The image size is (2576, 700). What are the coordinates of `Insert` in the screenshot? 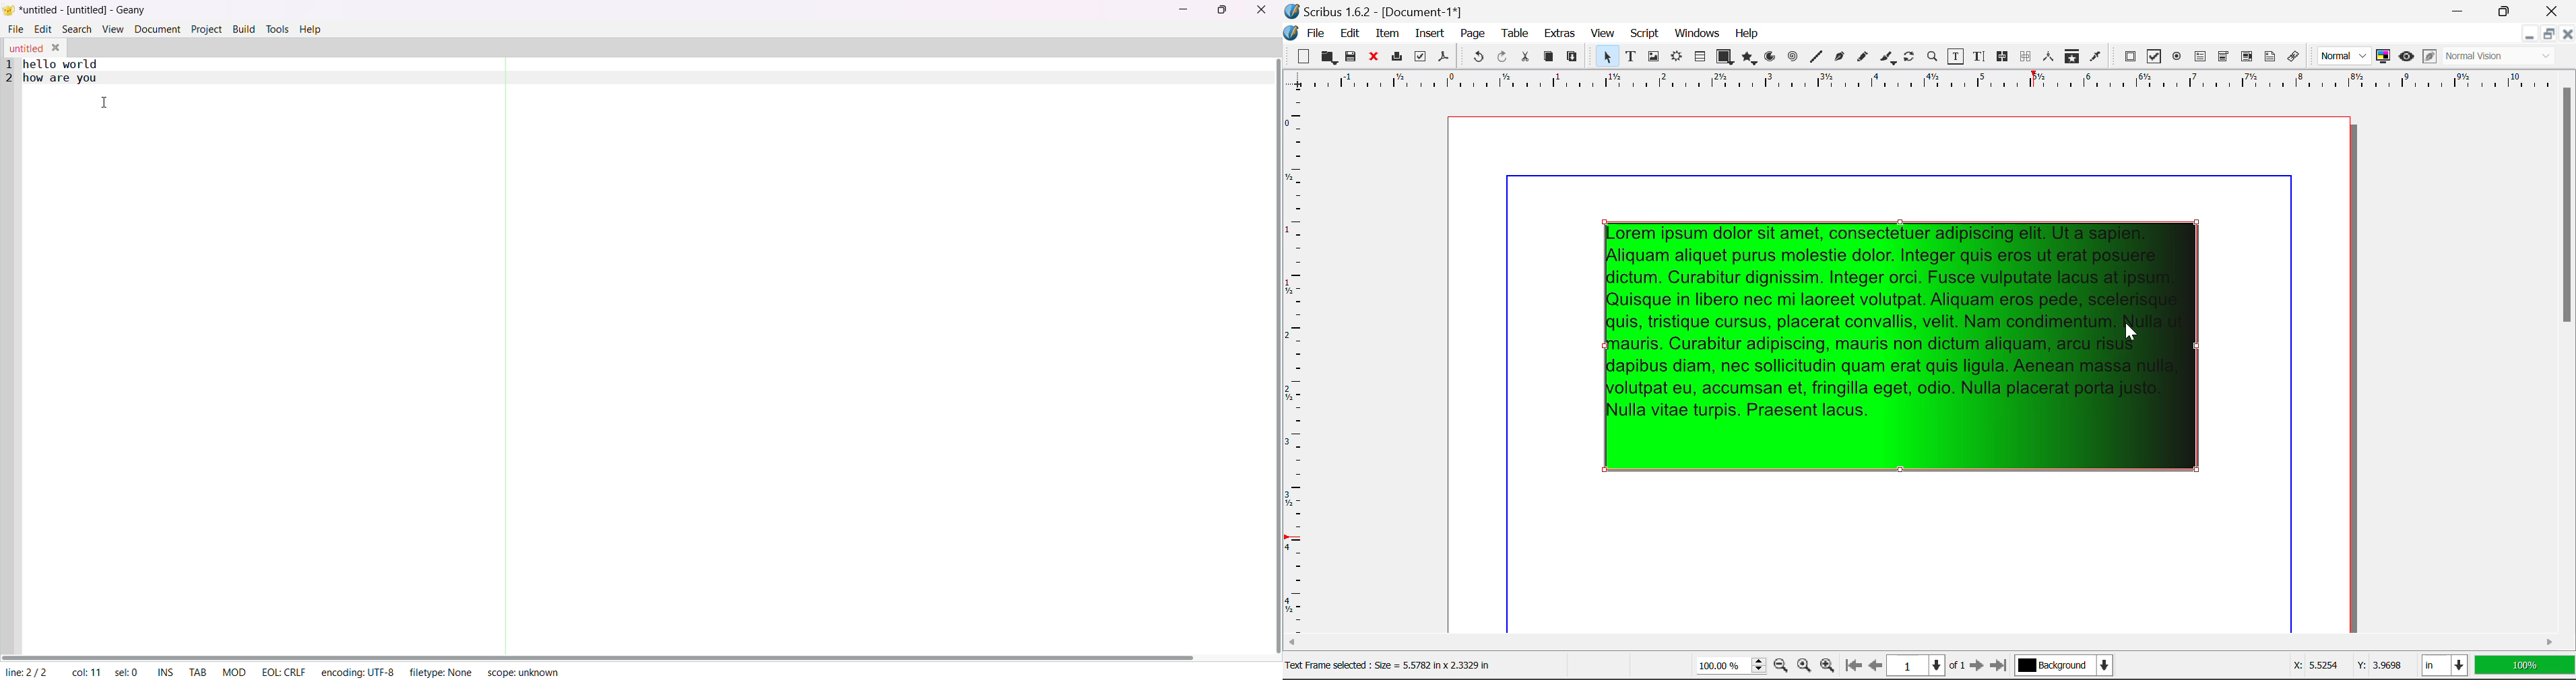 It's located at (1428, 36).